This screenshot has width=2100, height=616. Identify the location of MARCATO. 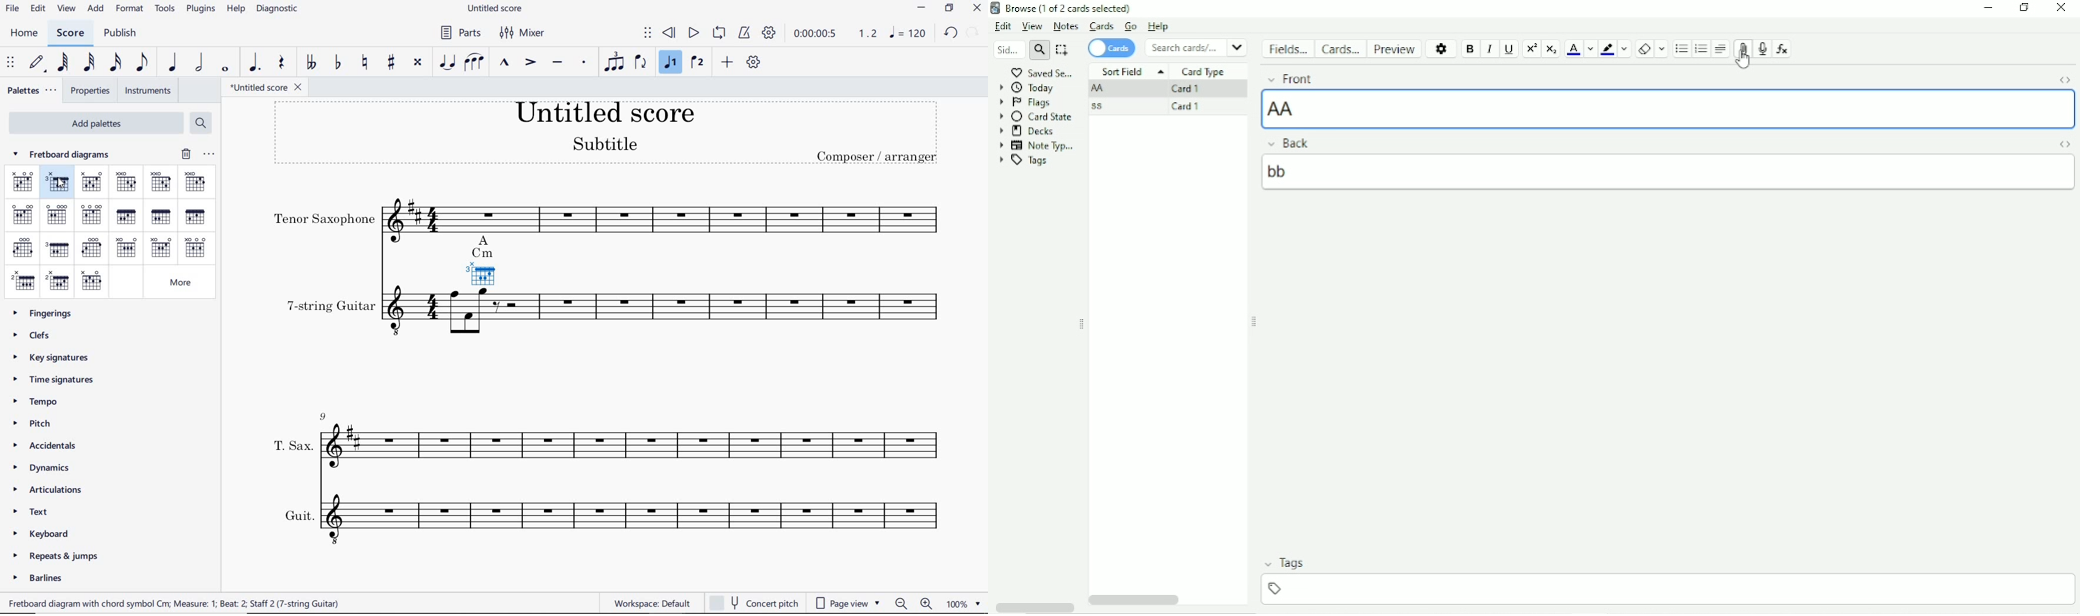
(503, 63).